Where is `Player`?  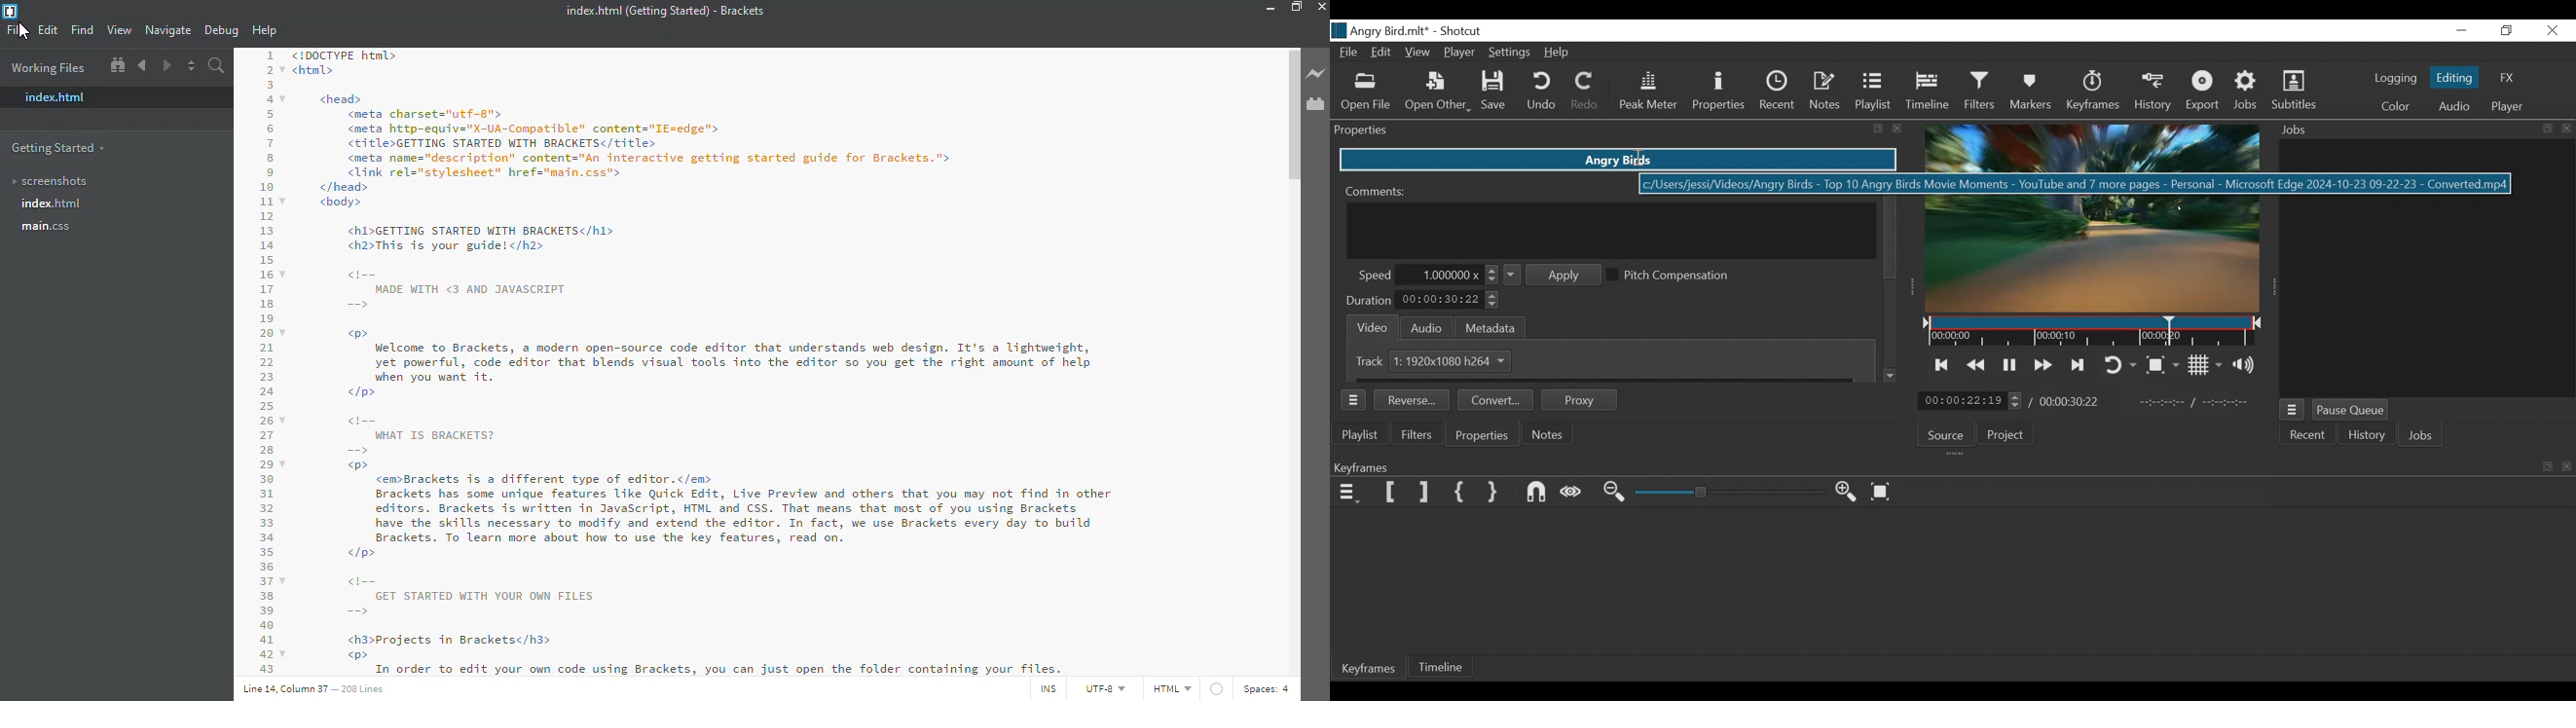 Player is located at coordinates (1460, 52).